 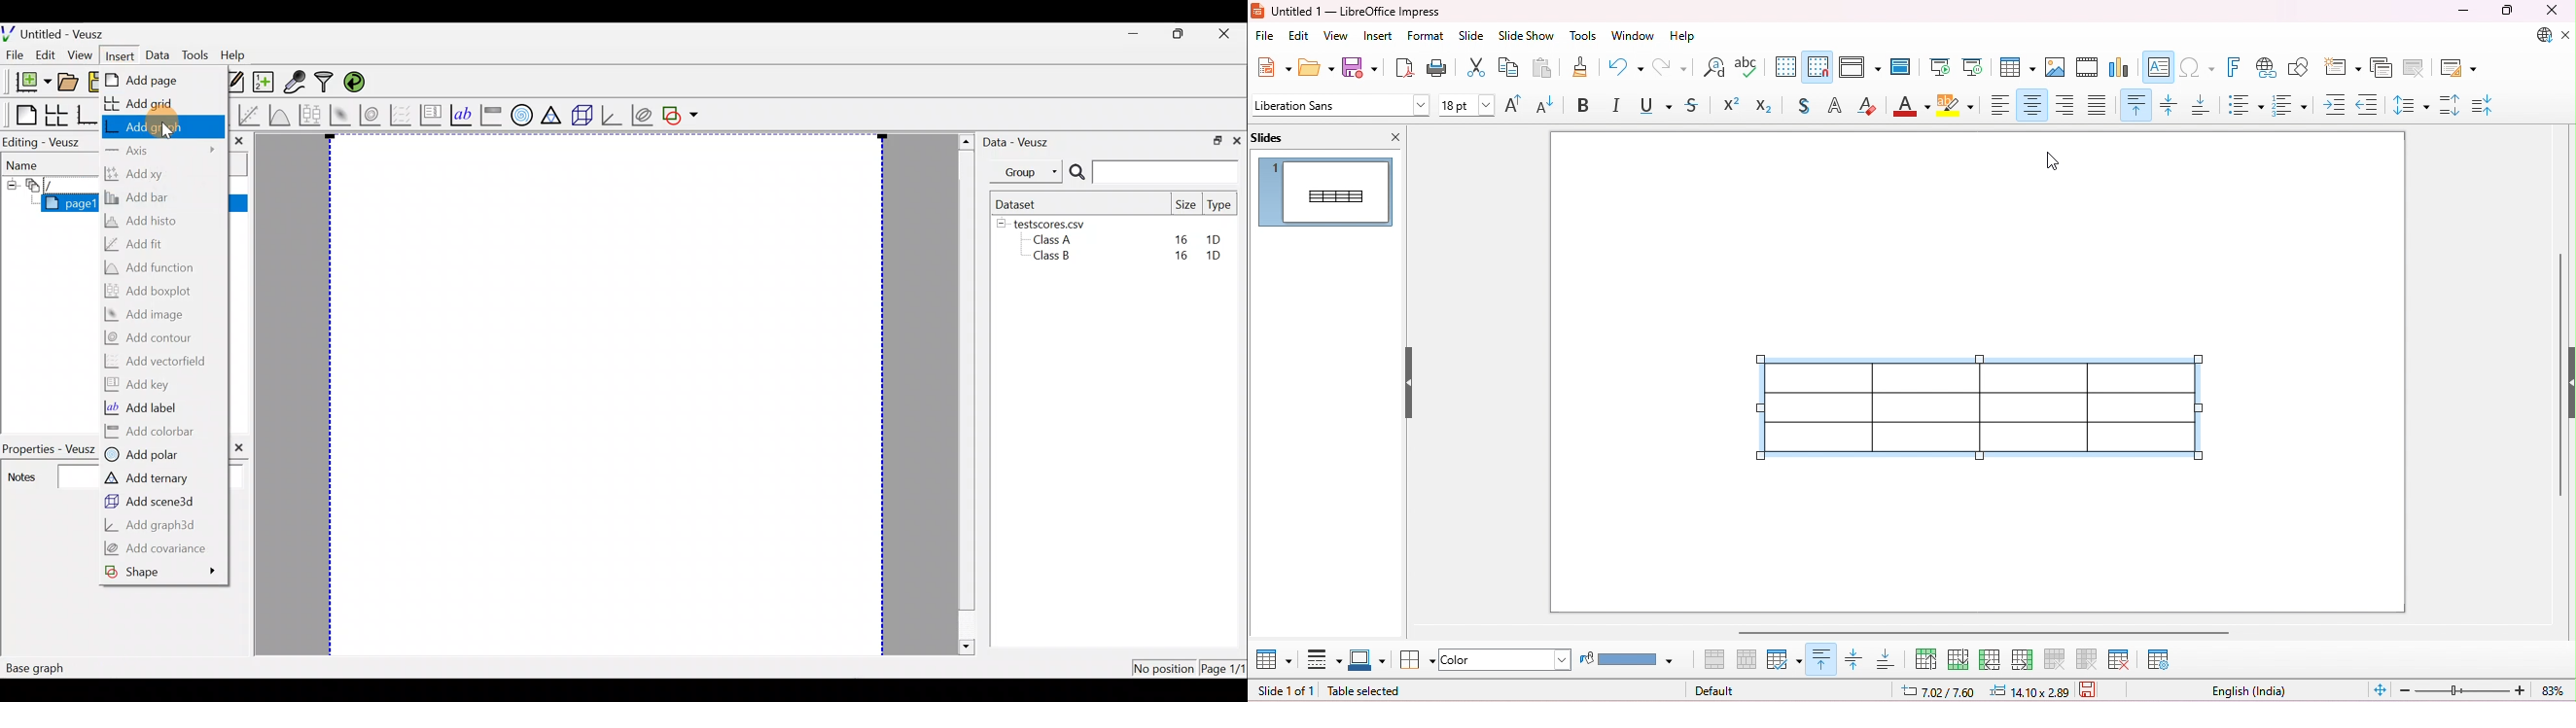 I want to click on new slide, so click(x=2344, y=65).